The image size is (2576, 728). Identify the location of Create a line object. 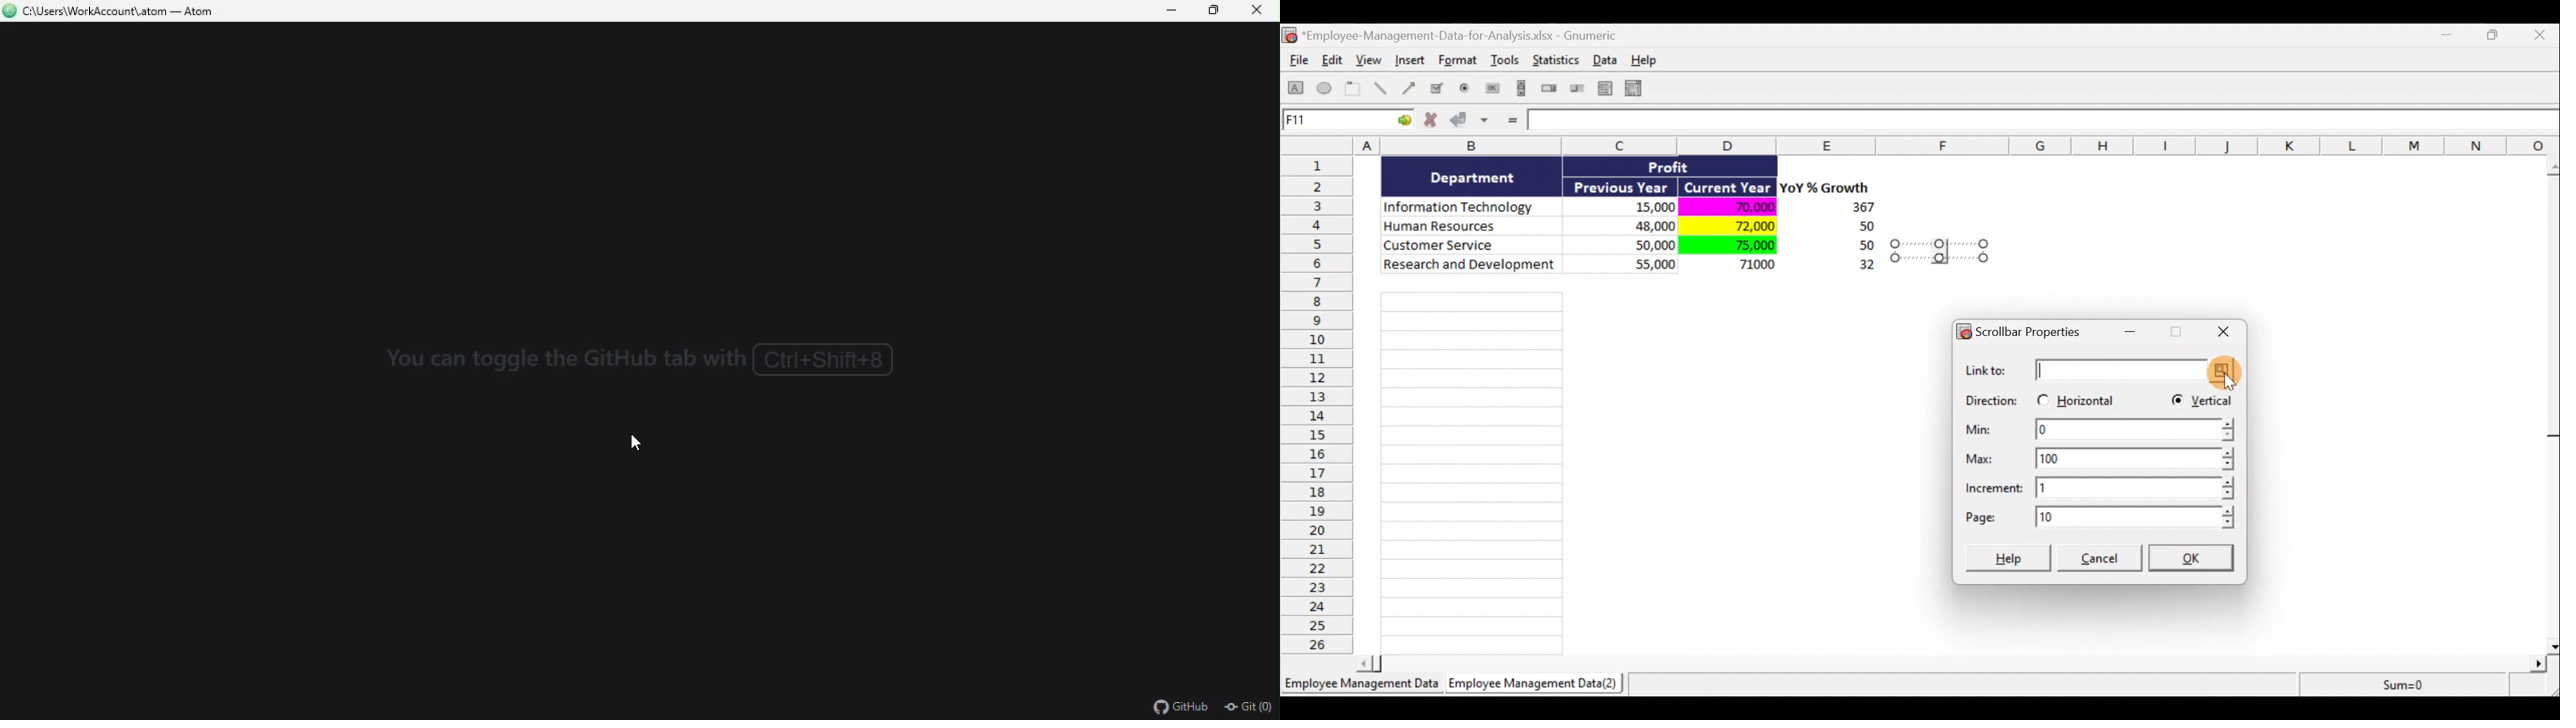
(1383, 89).